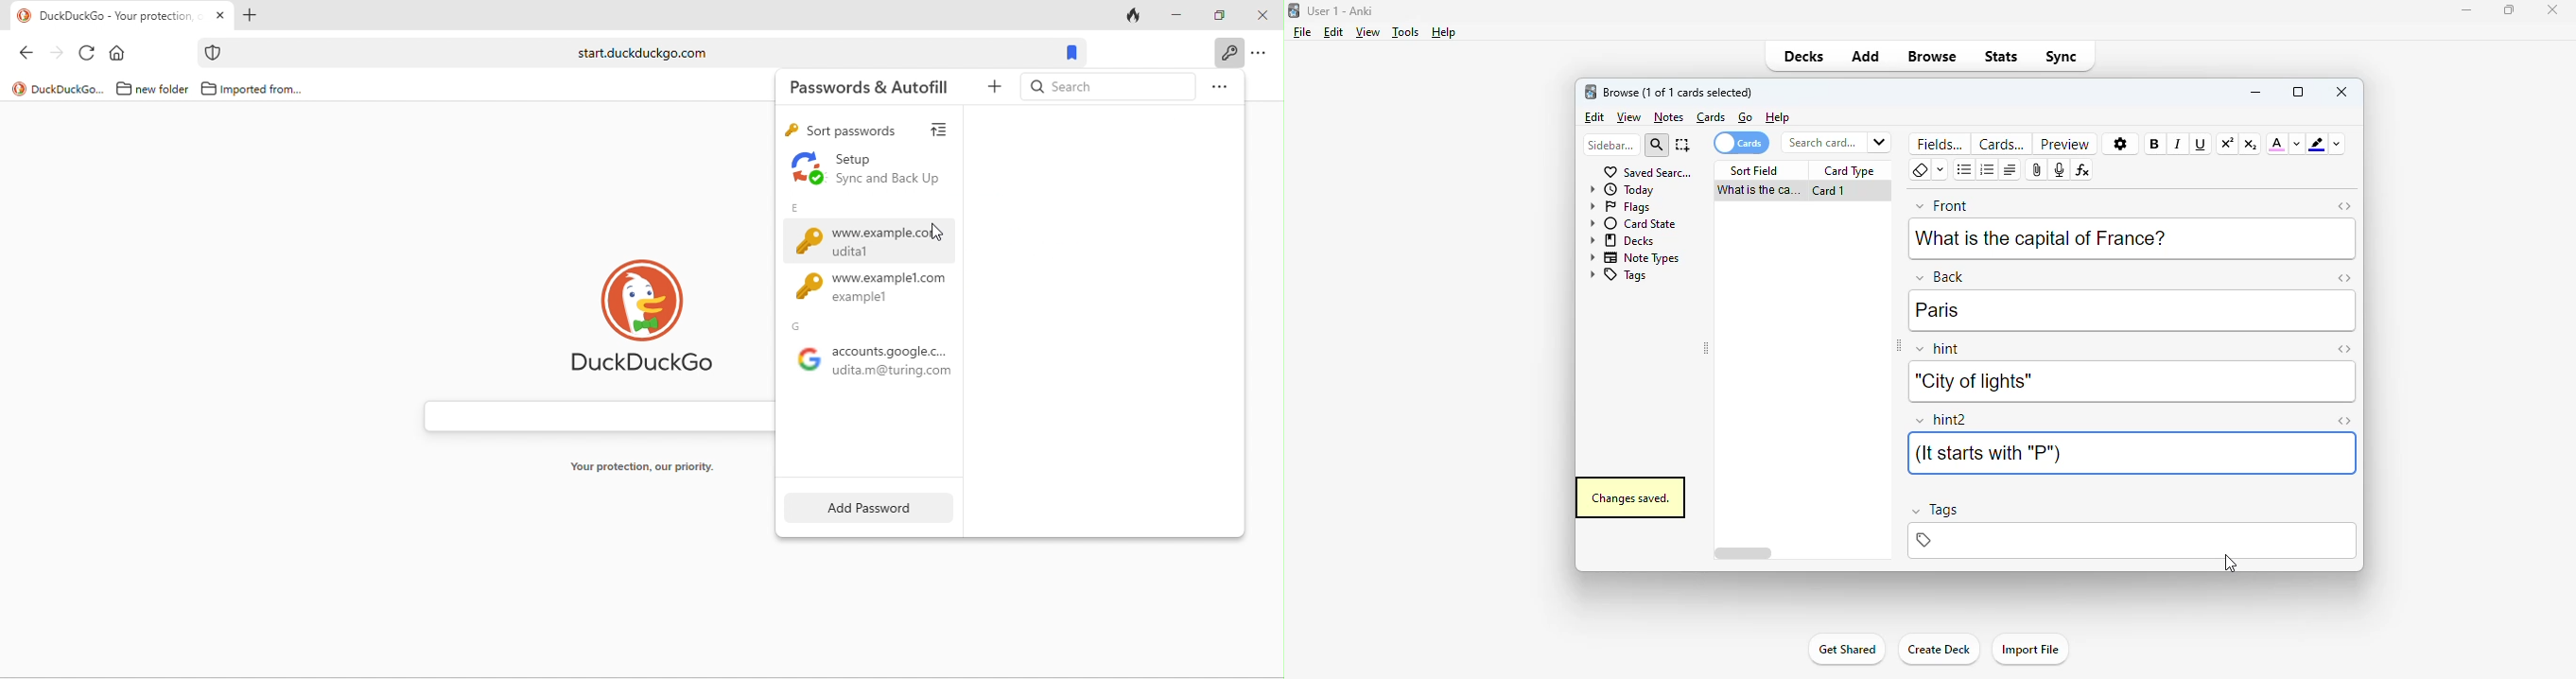 The height and width of the screenshot is (700, 2576). Describe the element at coordinates (2509, 9) in the screenshot. I see `maximize` at that location.